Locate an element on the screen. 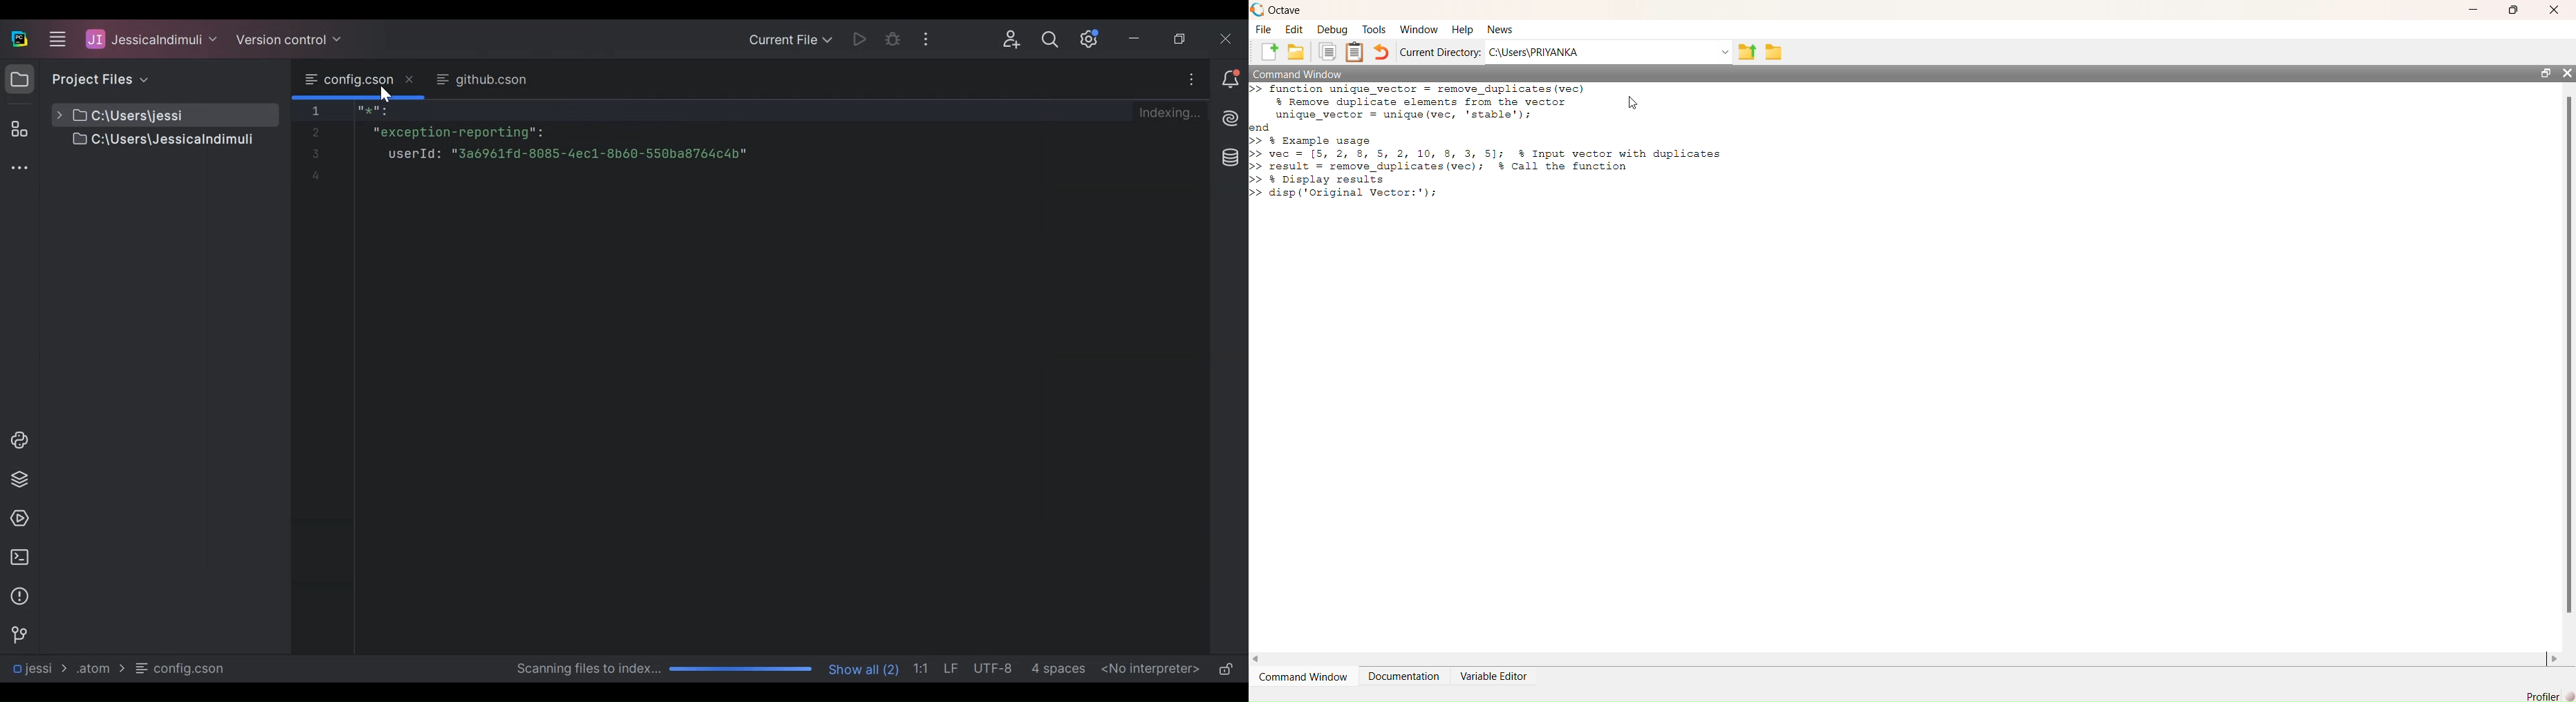  Restore is located at coordinates (1182, 38).